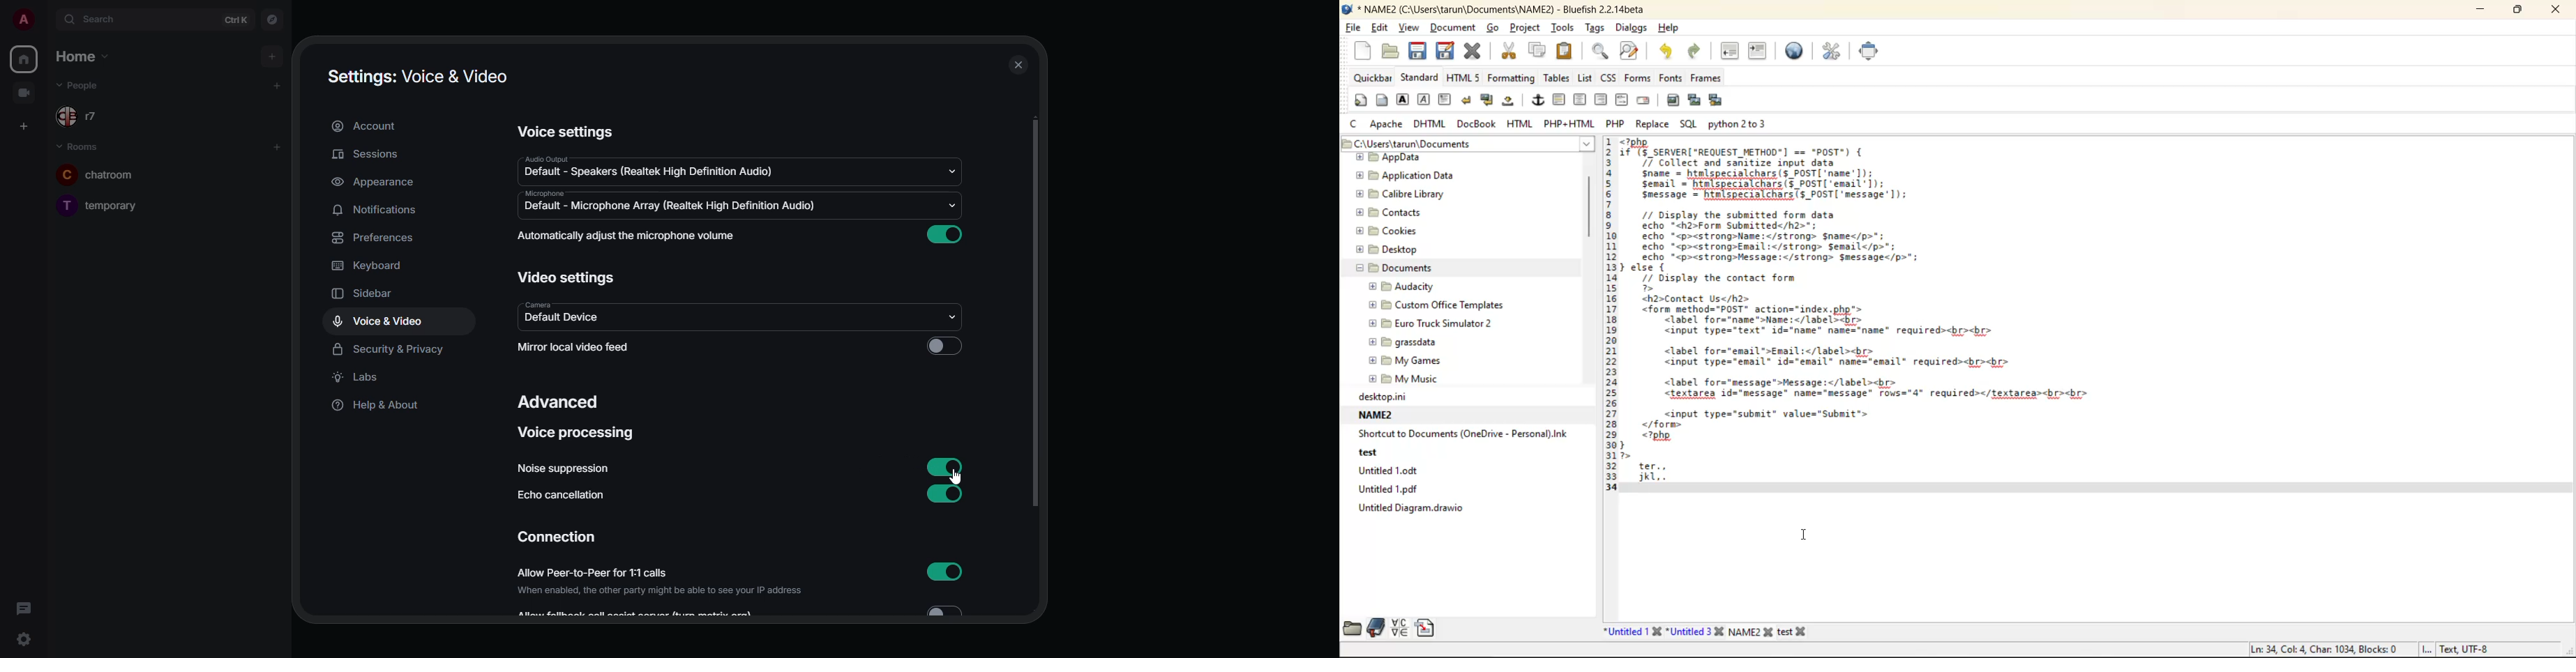 The height and width of the screenshot is (672, 2576). Describe the element at coordinates (540, 304) in the screenshot. I see `camera` at that location.